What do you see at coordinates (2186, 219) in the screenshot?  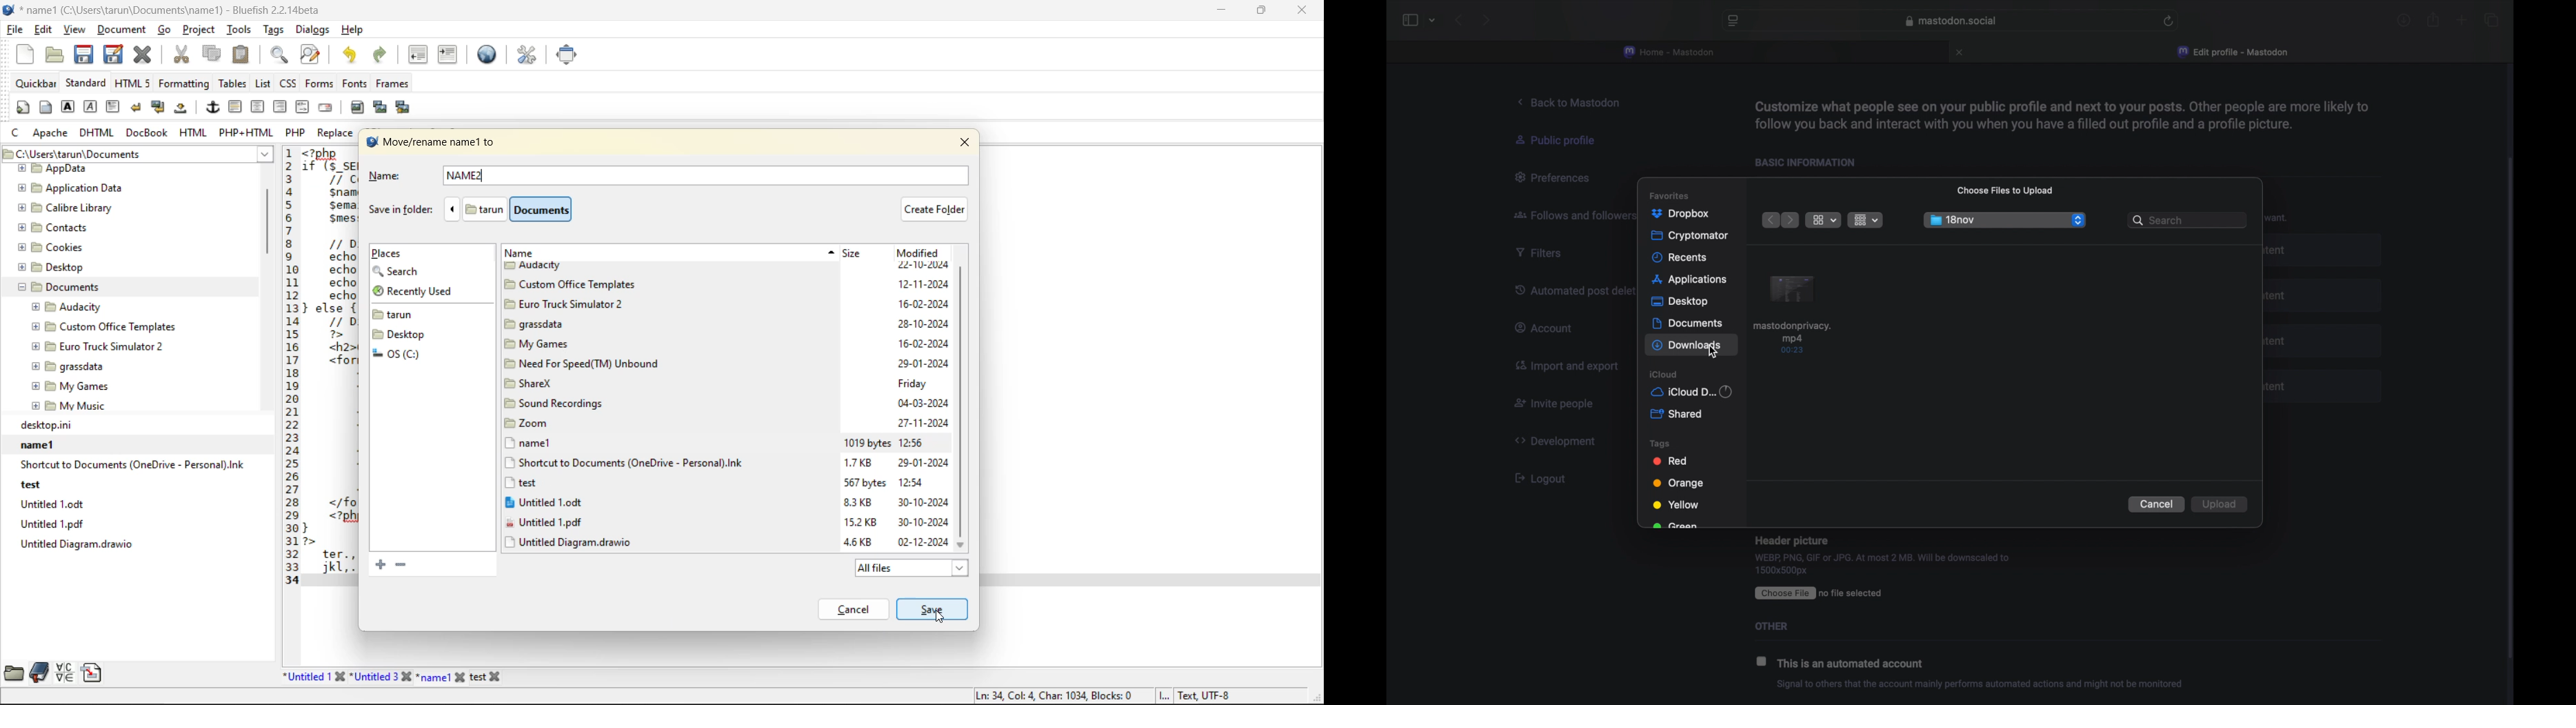 I see `search bar` at bounding box center [2186, 219].